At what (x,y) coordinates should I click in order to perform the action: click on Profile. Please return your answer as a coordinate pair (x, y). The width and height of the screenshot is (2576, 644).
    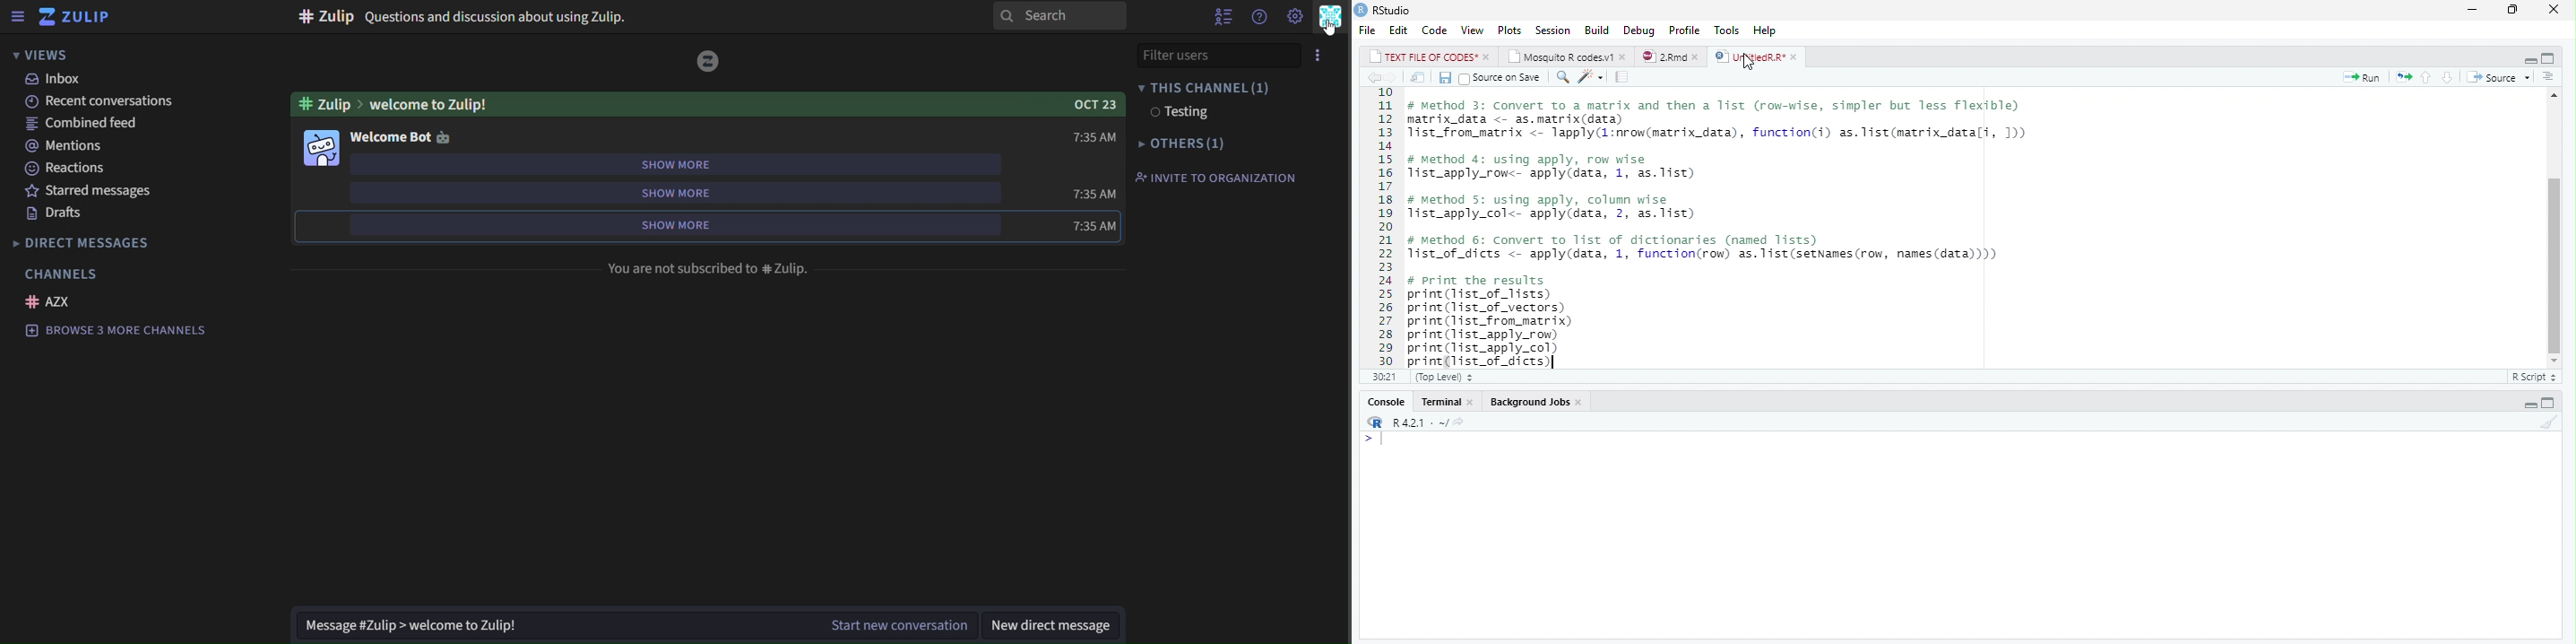
    Looking at the image, I should click on (1685, 29).